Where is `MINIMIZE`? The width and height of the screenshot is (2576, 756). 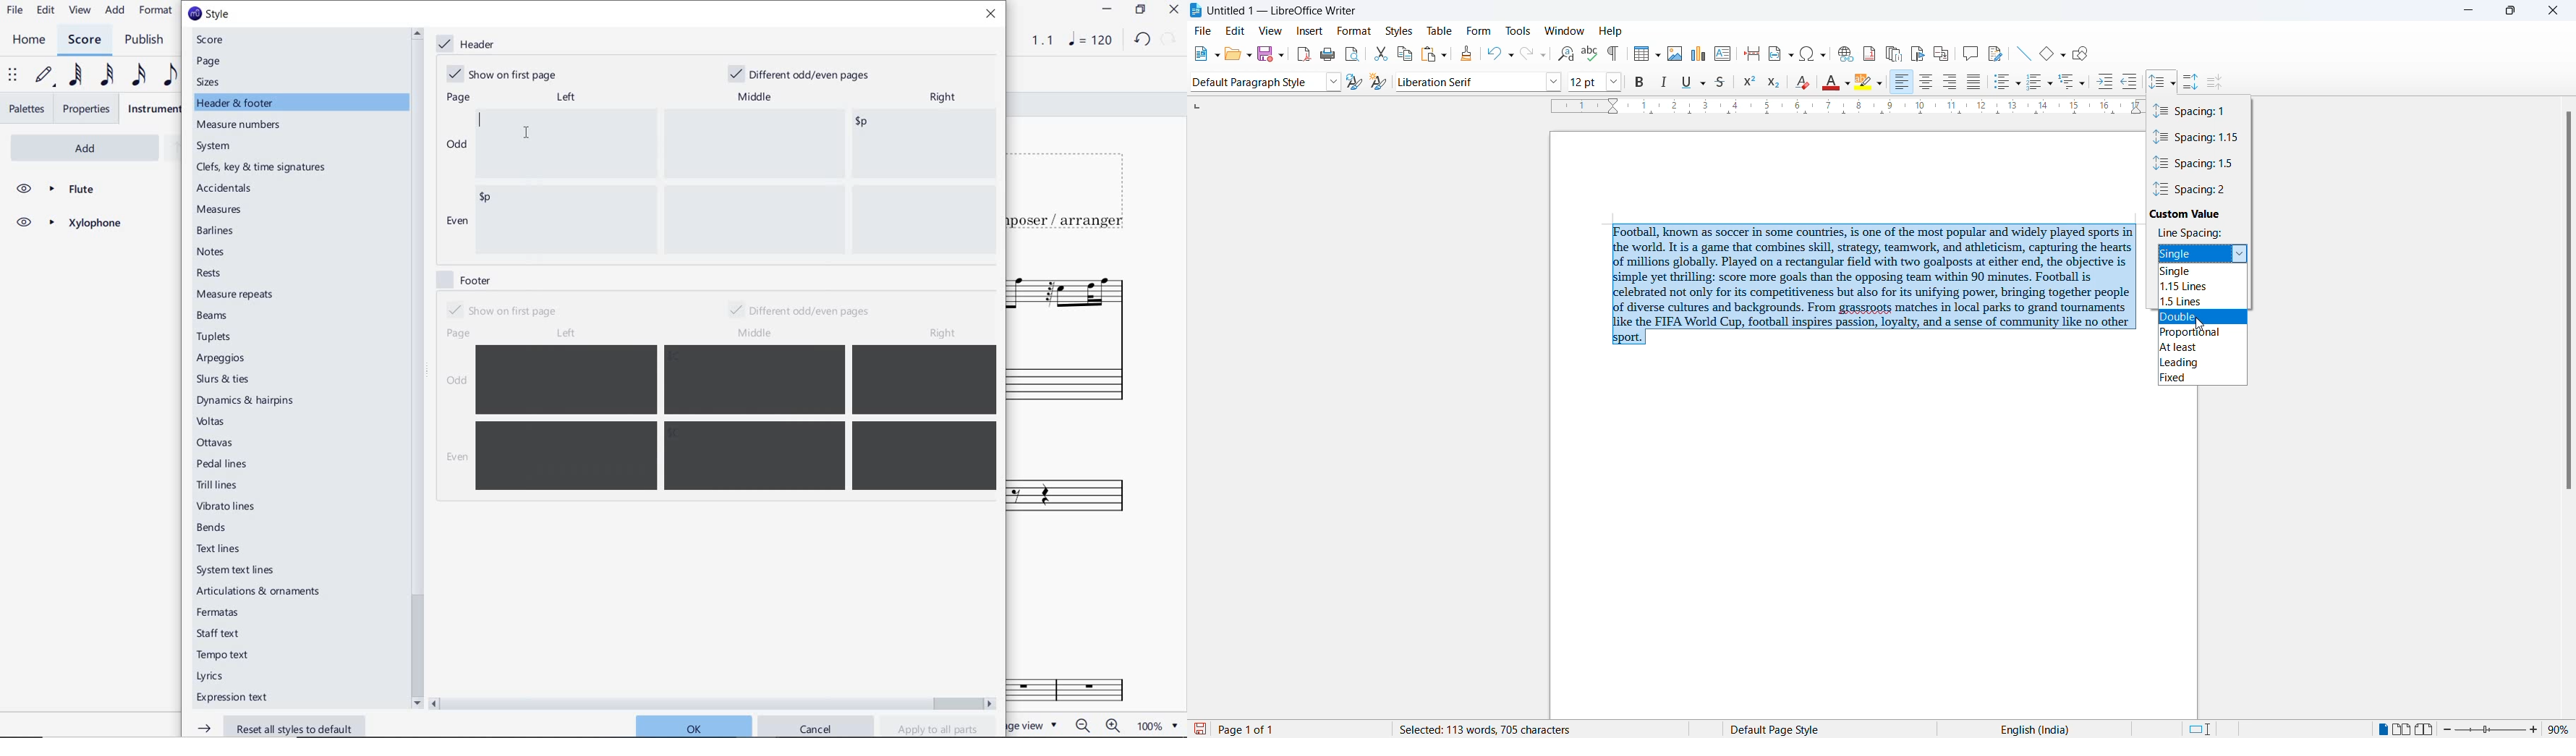
MINIMIZE is located at coordinates (1106, 9).